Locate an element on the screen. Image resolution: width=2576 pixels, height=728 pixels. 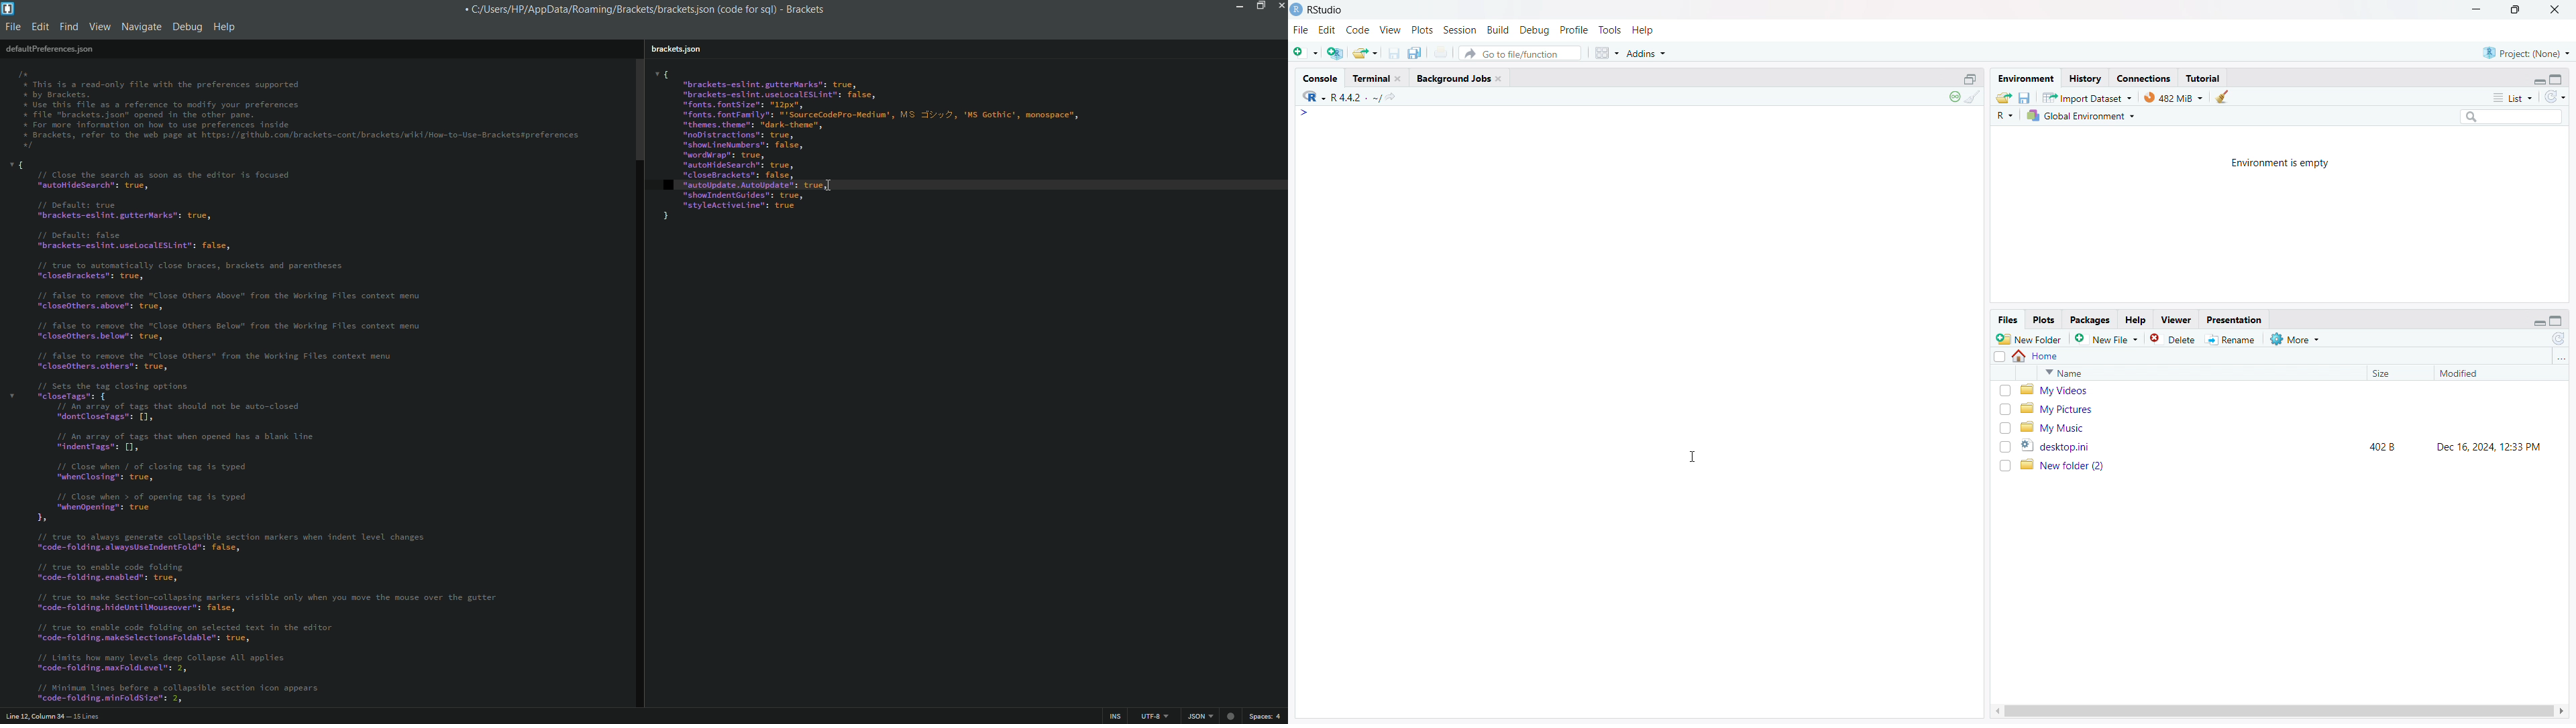
show status is located at coordinates (1954, 97).